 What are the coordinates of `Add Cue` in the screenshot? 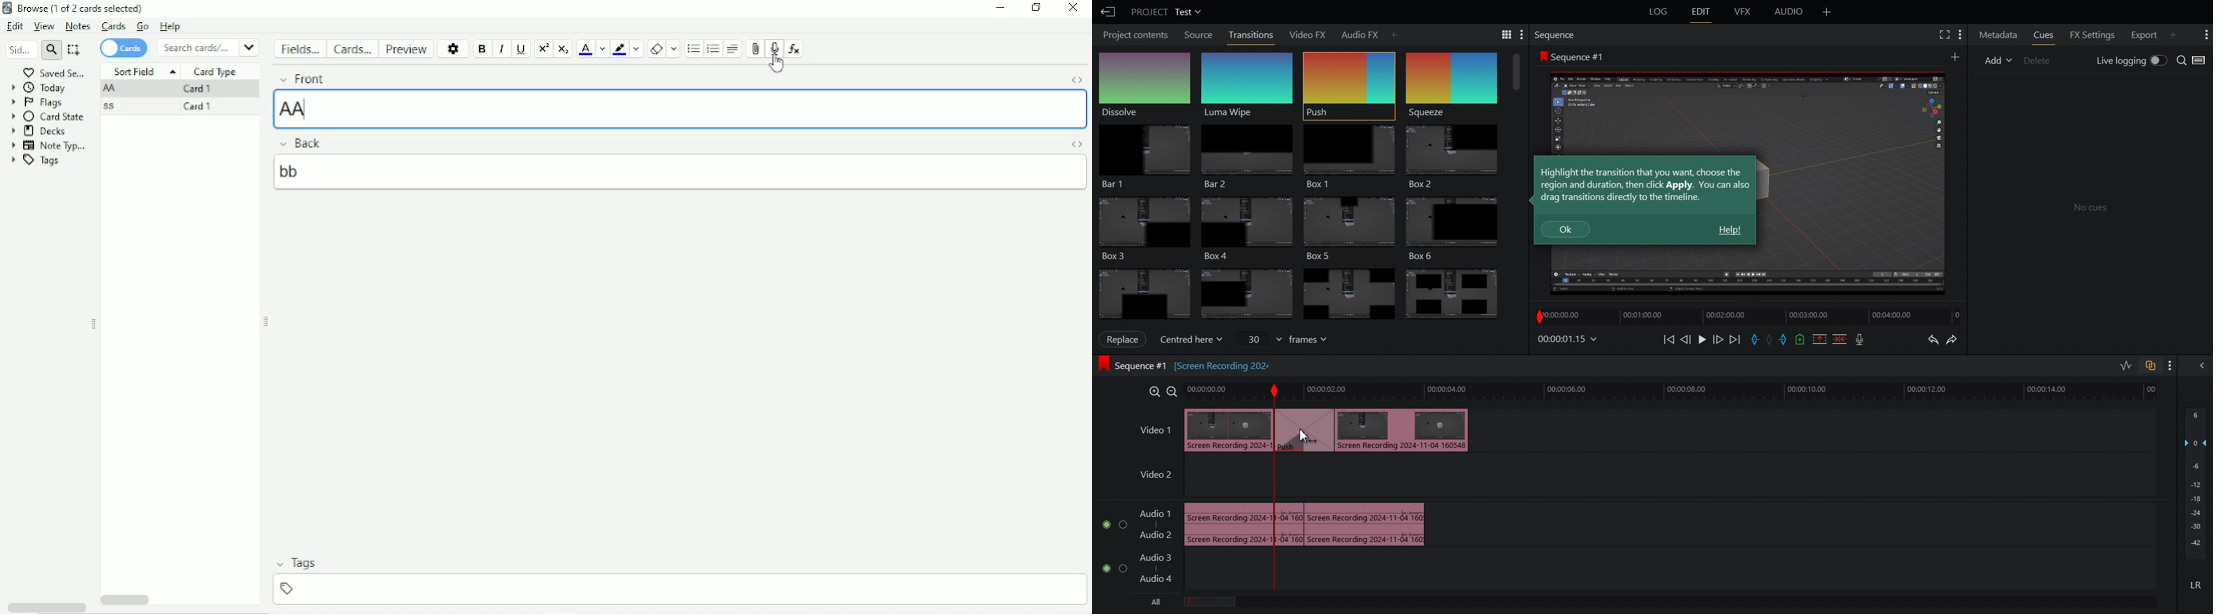 It's located at (1801, 340).